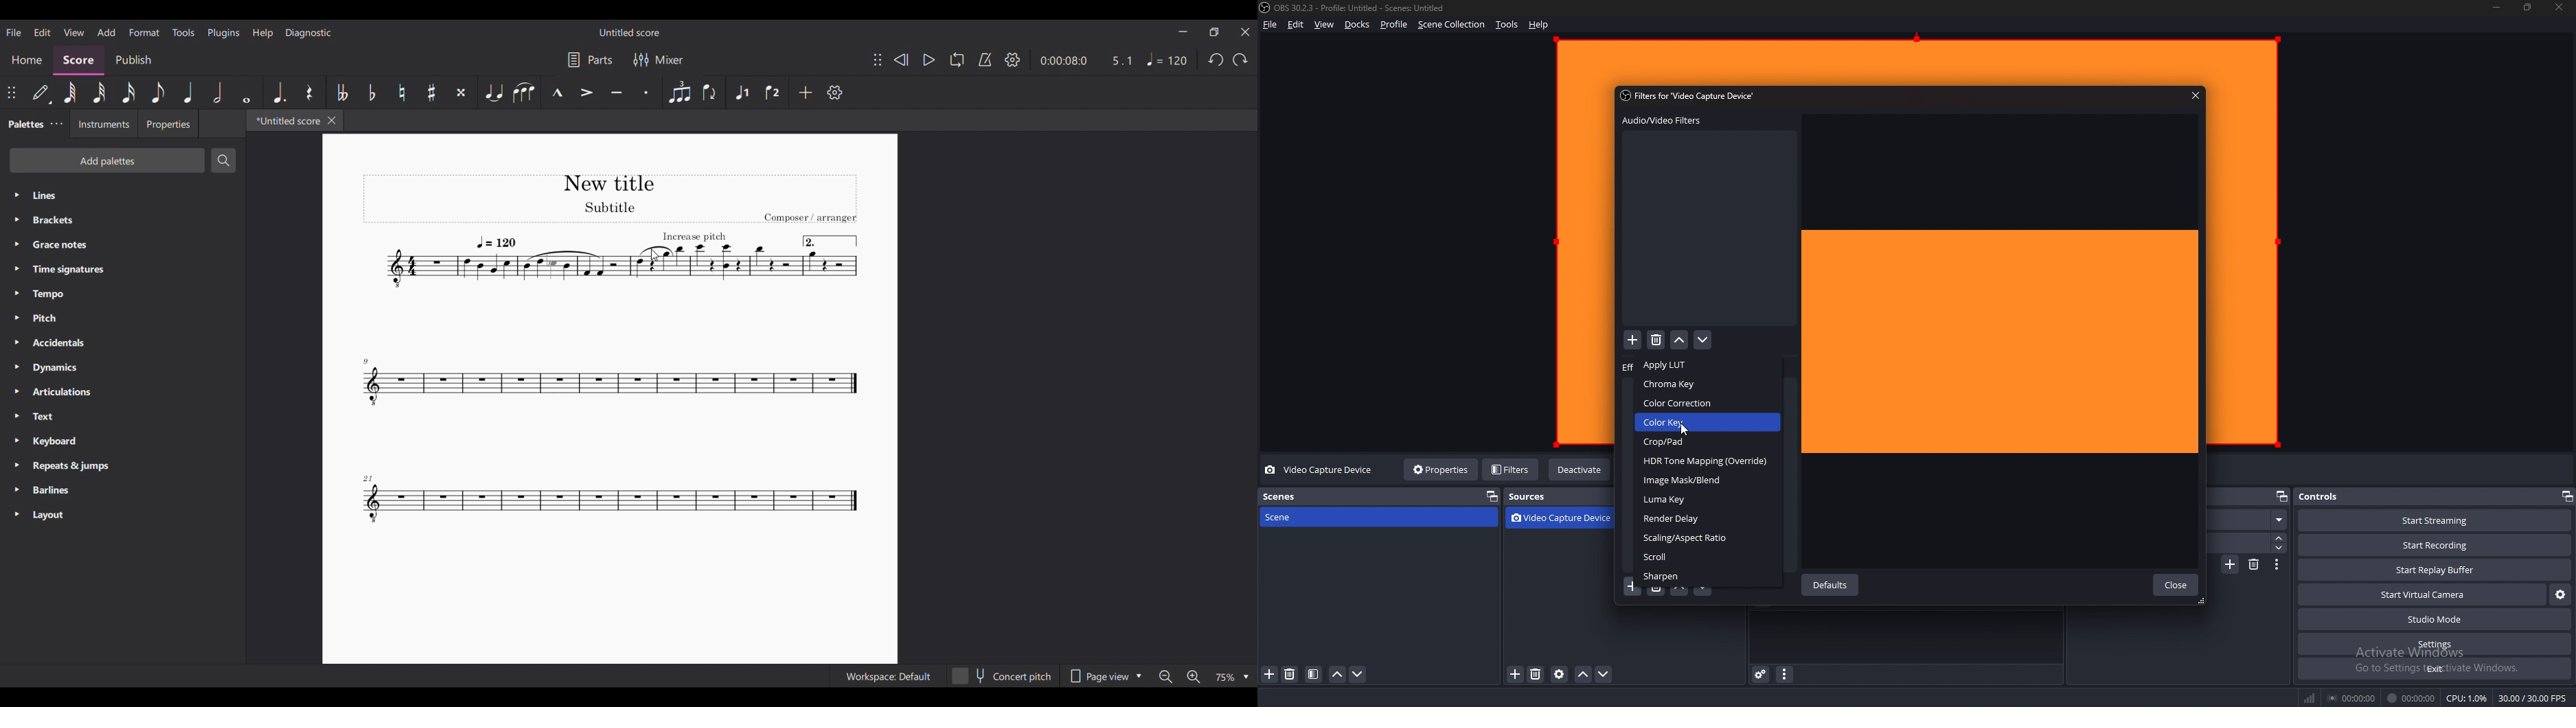 The height and width of the screenshot is (728, 2576). Describe the element at coordinates (1321, 470) in the screenshot. I see `video capture device` at that location.